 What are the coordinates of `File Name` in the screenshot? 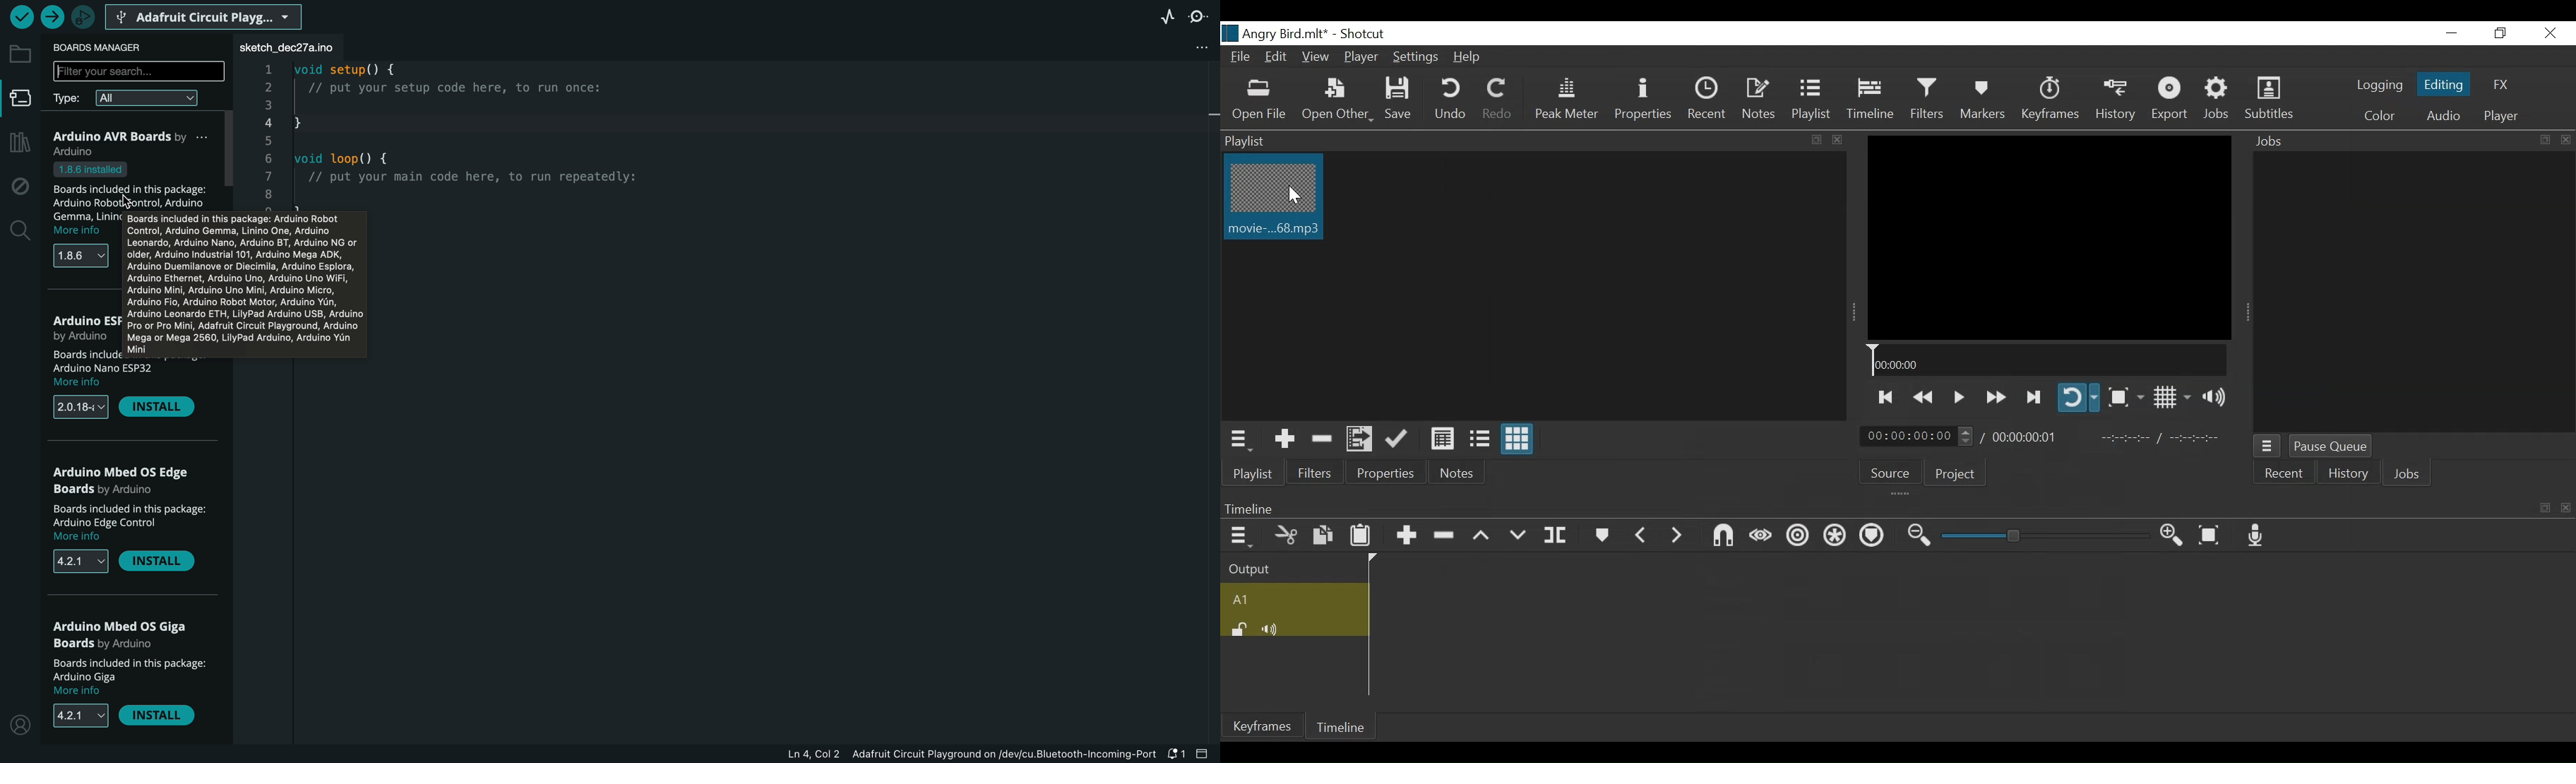 It's located at (1276, 34).